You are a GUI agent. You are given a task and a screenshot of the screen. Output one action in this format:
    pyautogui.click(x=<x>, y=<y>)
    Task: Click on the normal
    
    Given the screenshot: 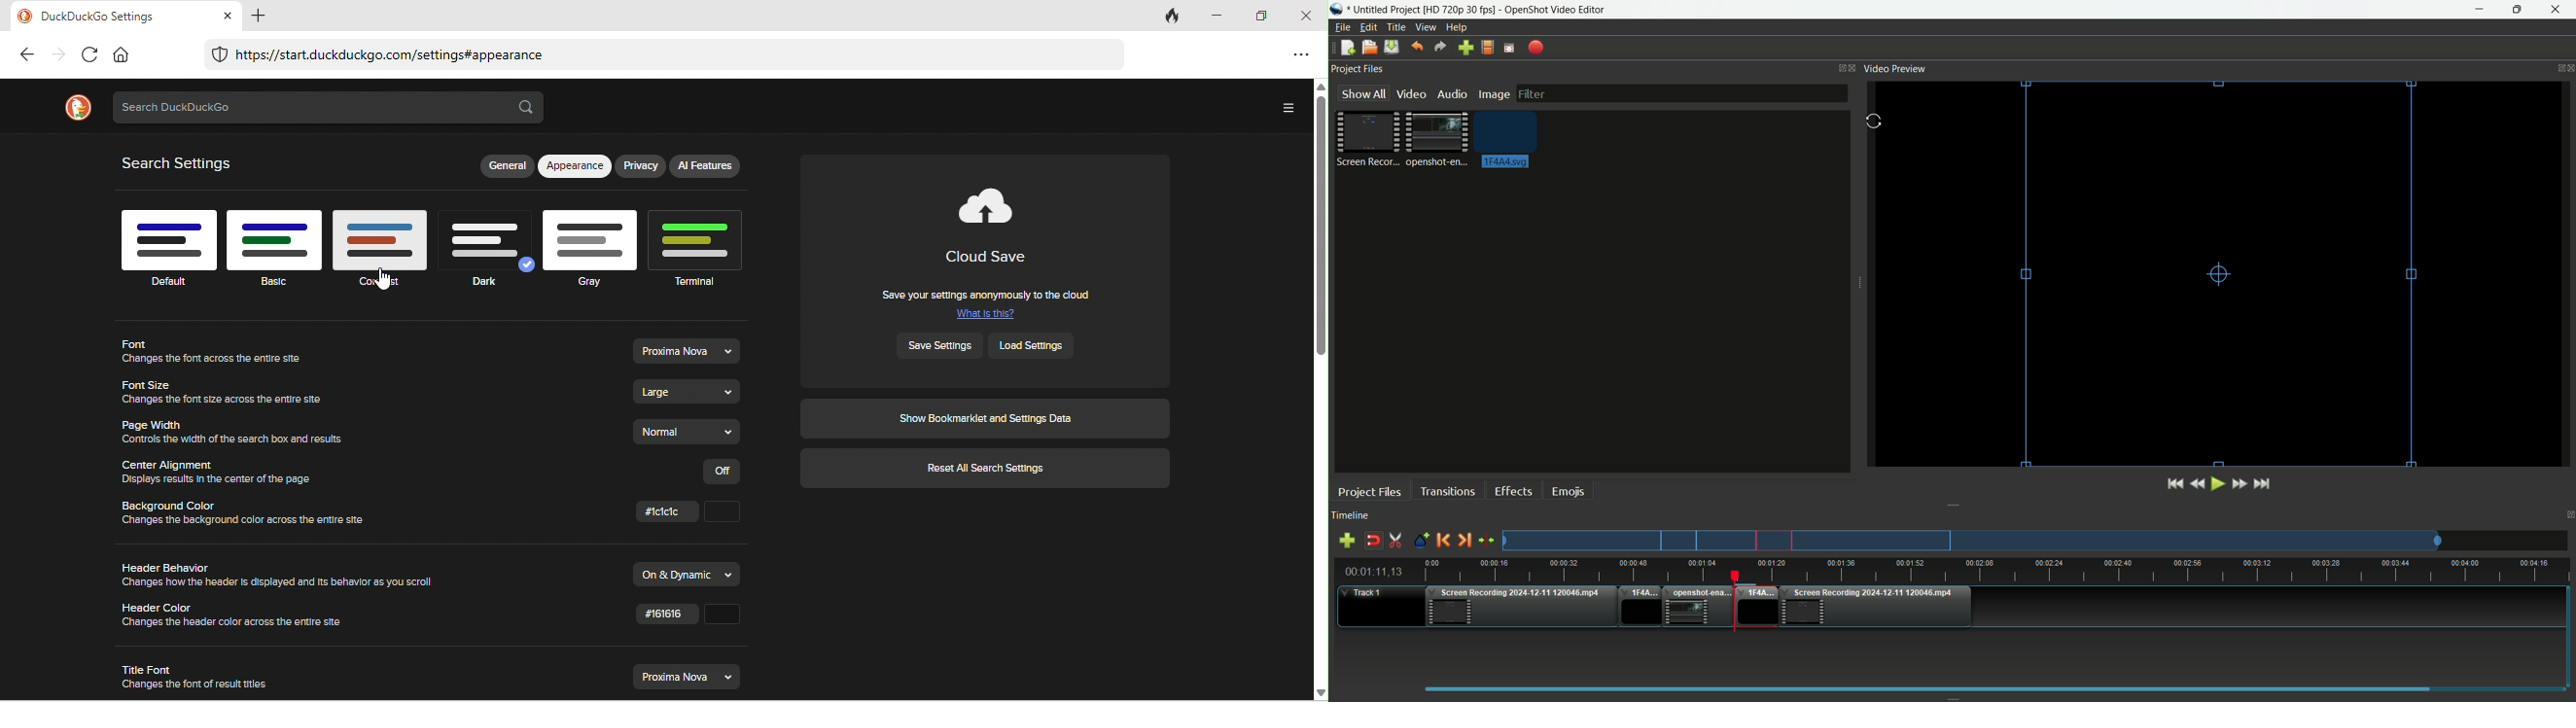 What is the action you would take?
    pyautogui.click(x=690, y=432)
    